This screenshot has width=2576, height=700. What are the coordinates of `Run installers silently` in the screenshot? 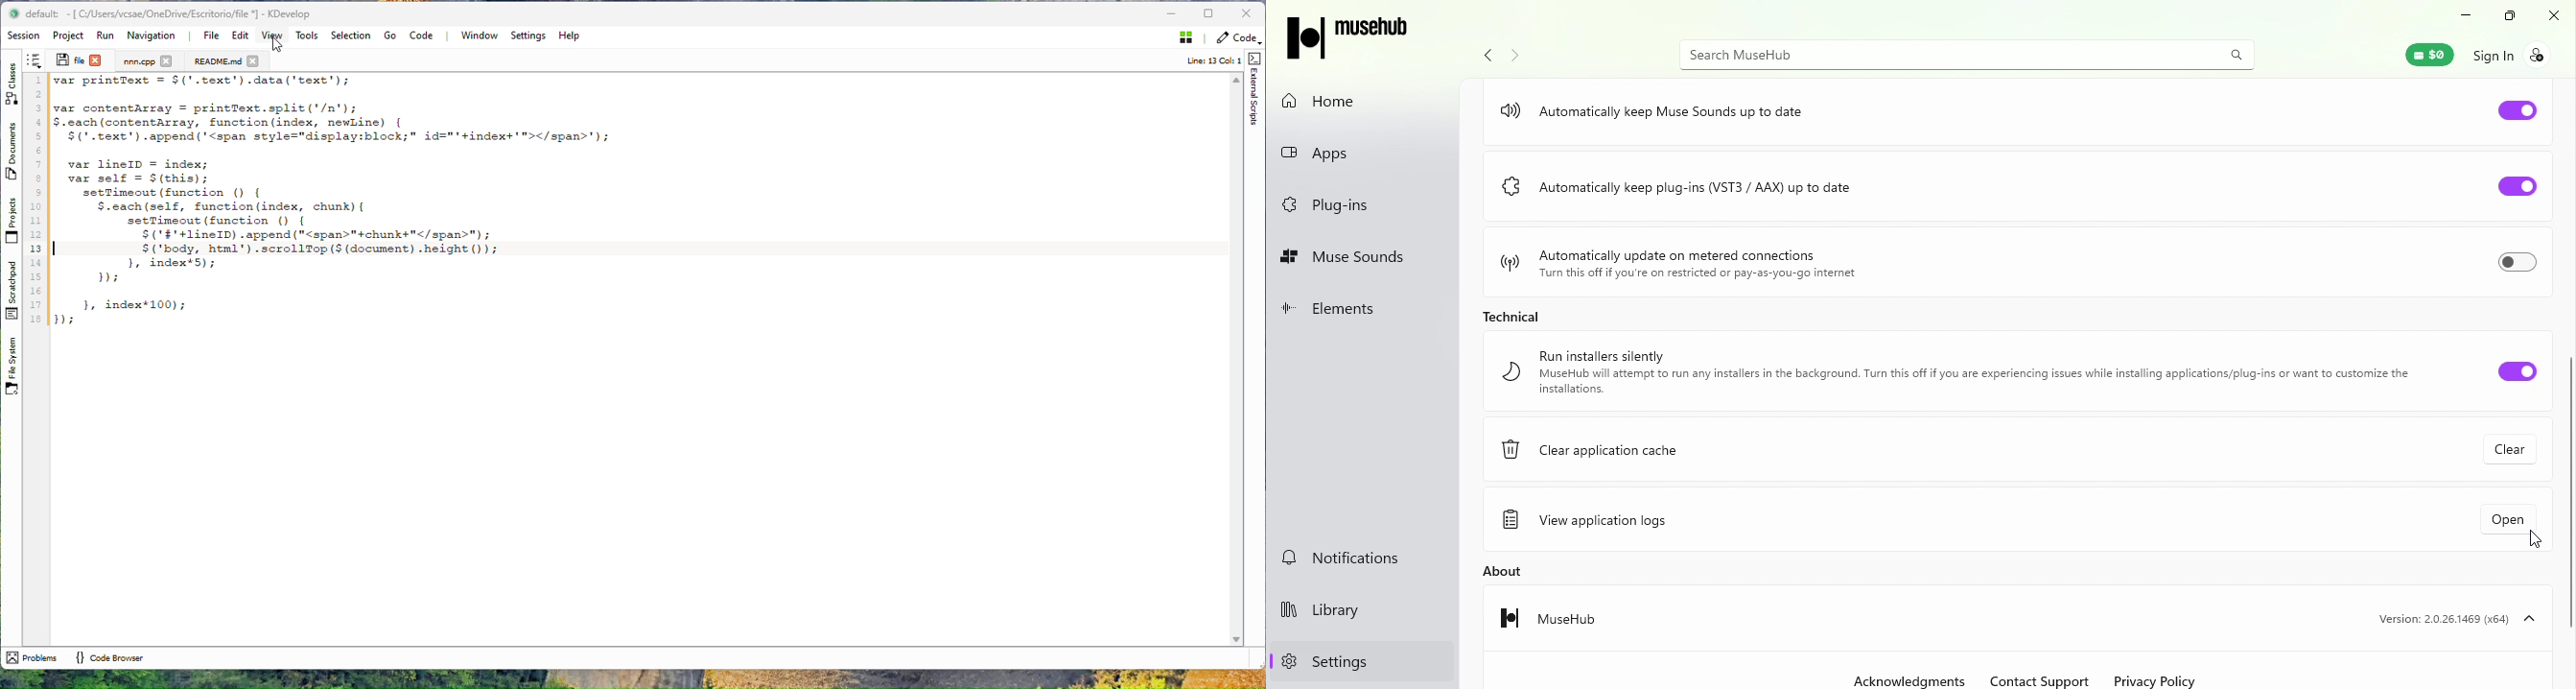 It's located at (2518, 373).